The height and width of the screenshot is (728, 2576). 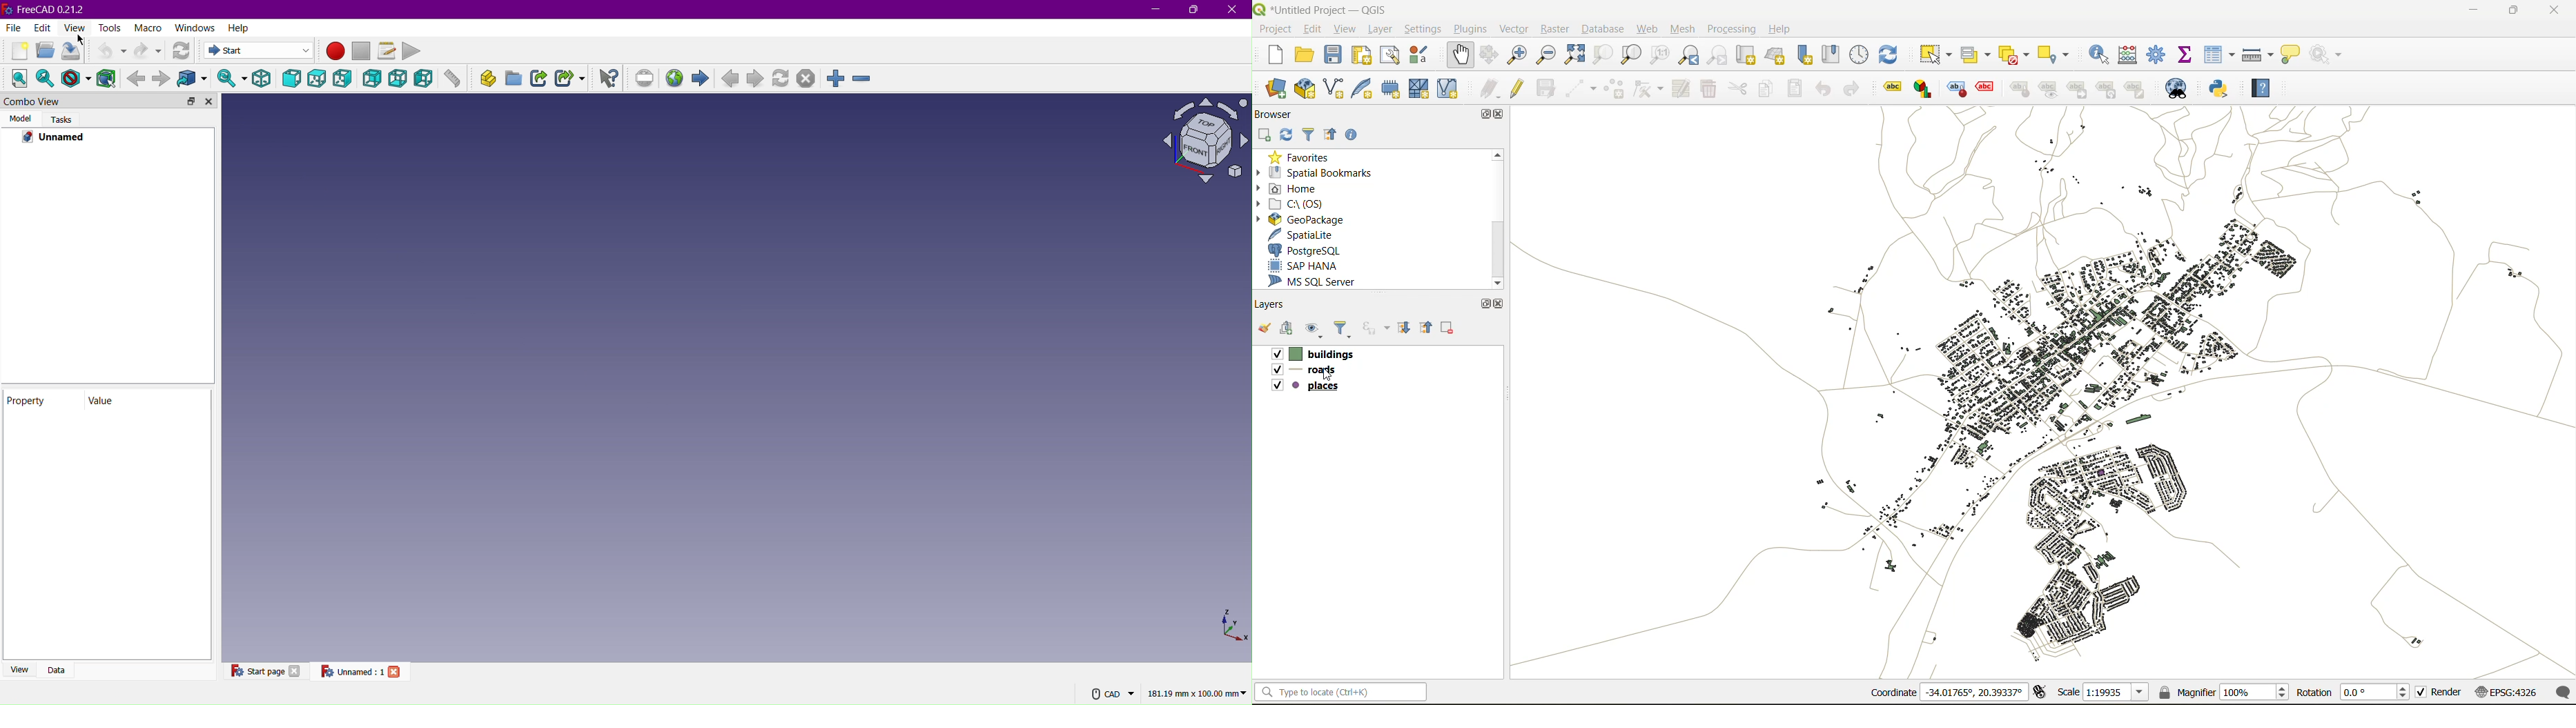 What do you see at coordinates (1299, 233) in the screenshot?
I see `spatialite` at bounding box center [1299, 233].